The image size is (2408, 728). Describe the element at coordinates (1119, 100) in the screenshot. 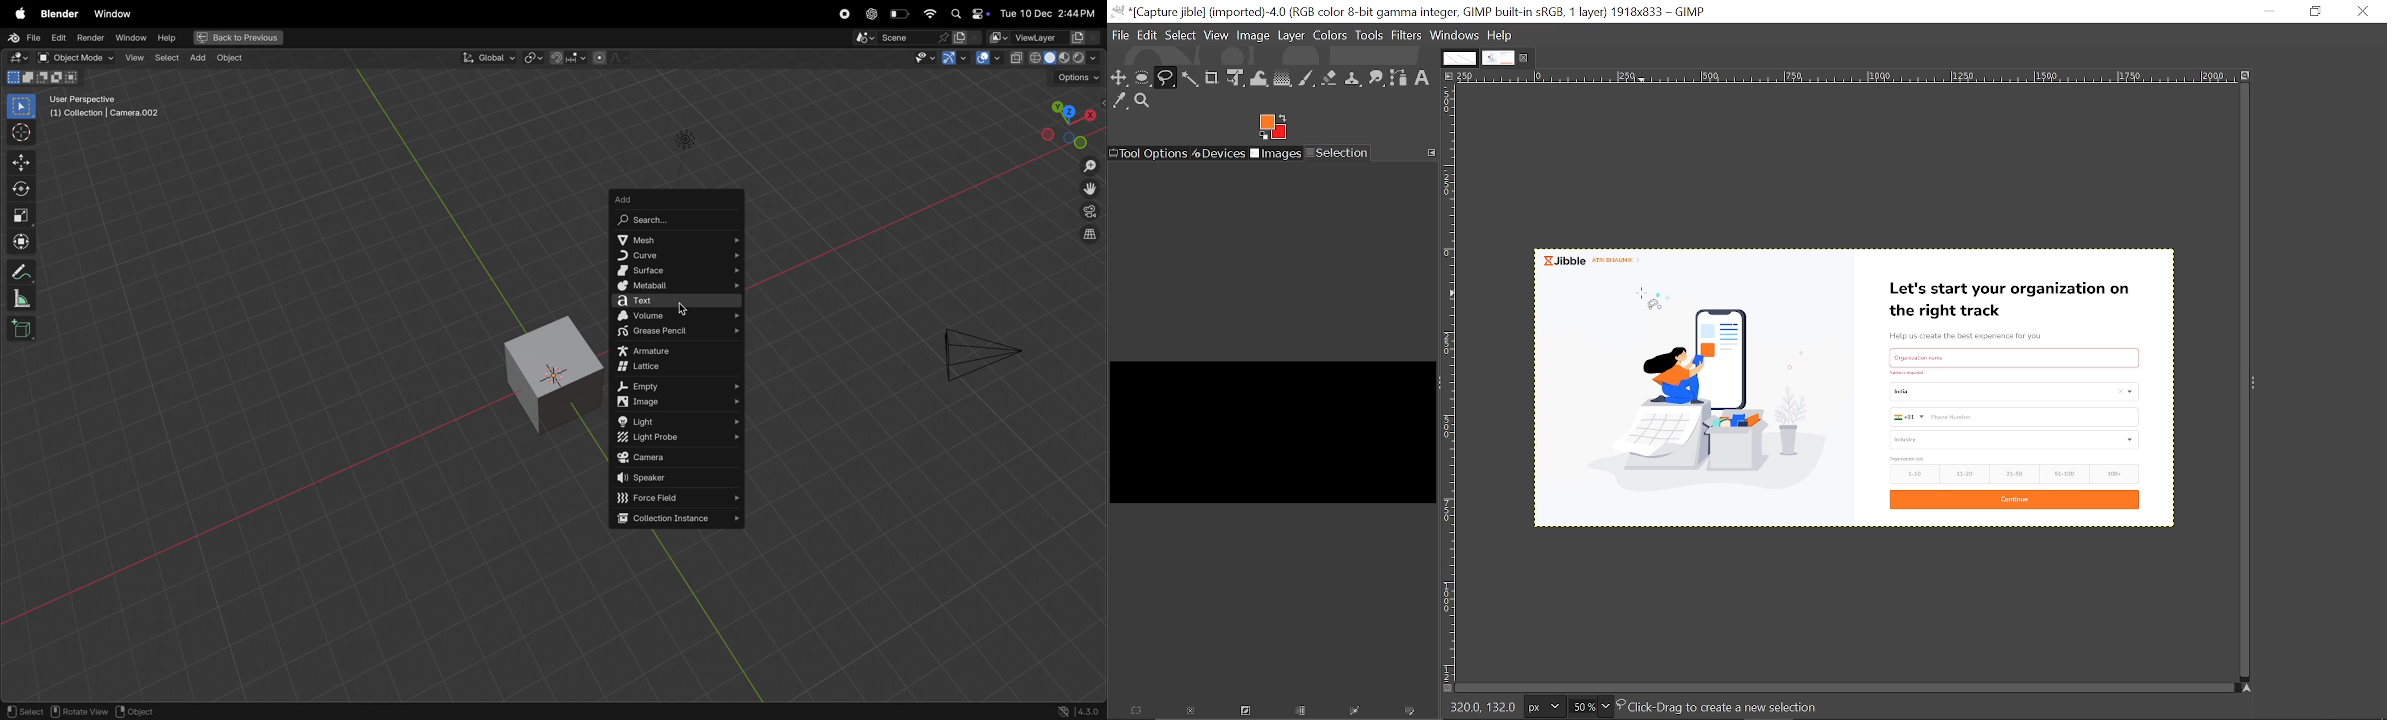

I see `Color picker tool` at that location.